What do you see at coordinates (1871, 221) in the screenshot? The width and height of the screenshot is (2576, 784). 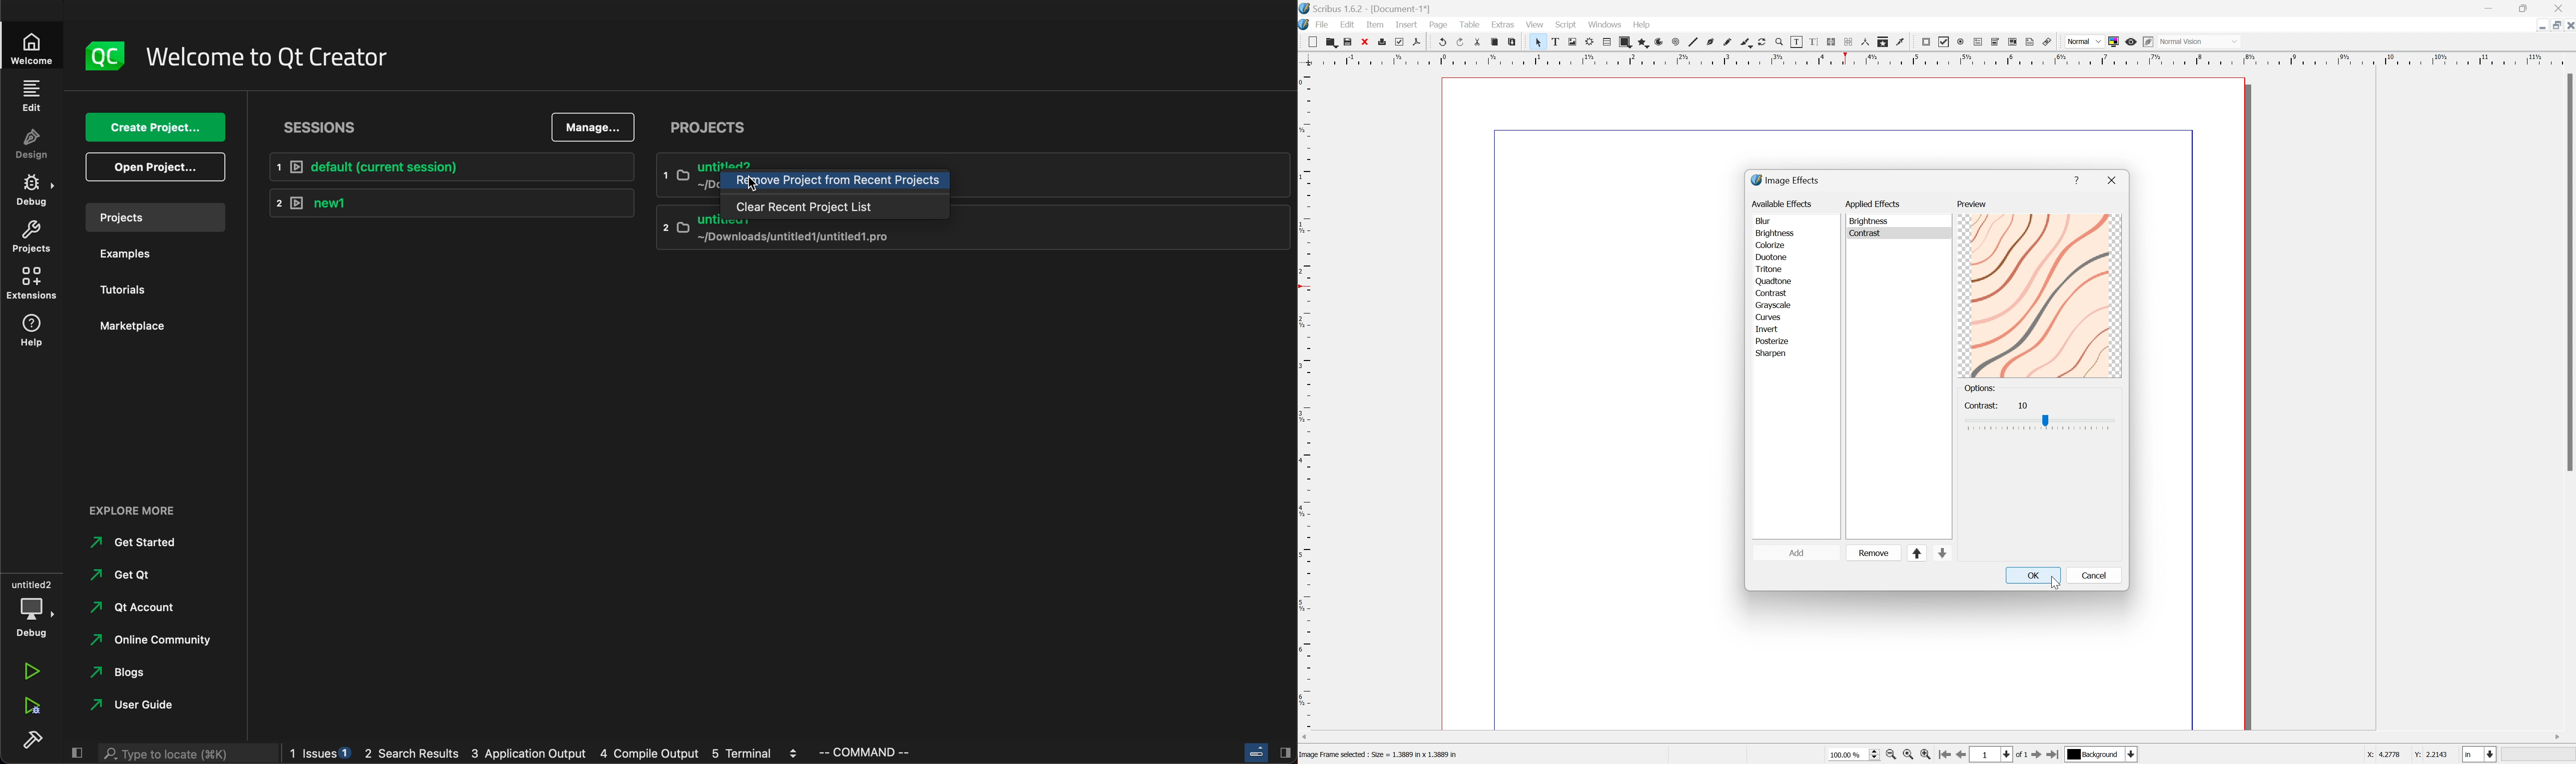 I see `brightness` at bounding box center [1871, 221].